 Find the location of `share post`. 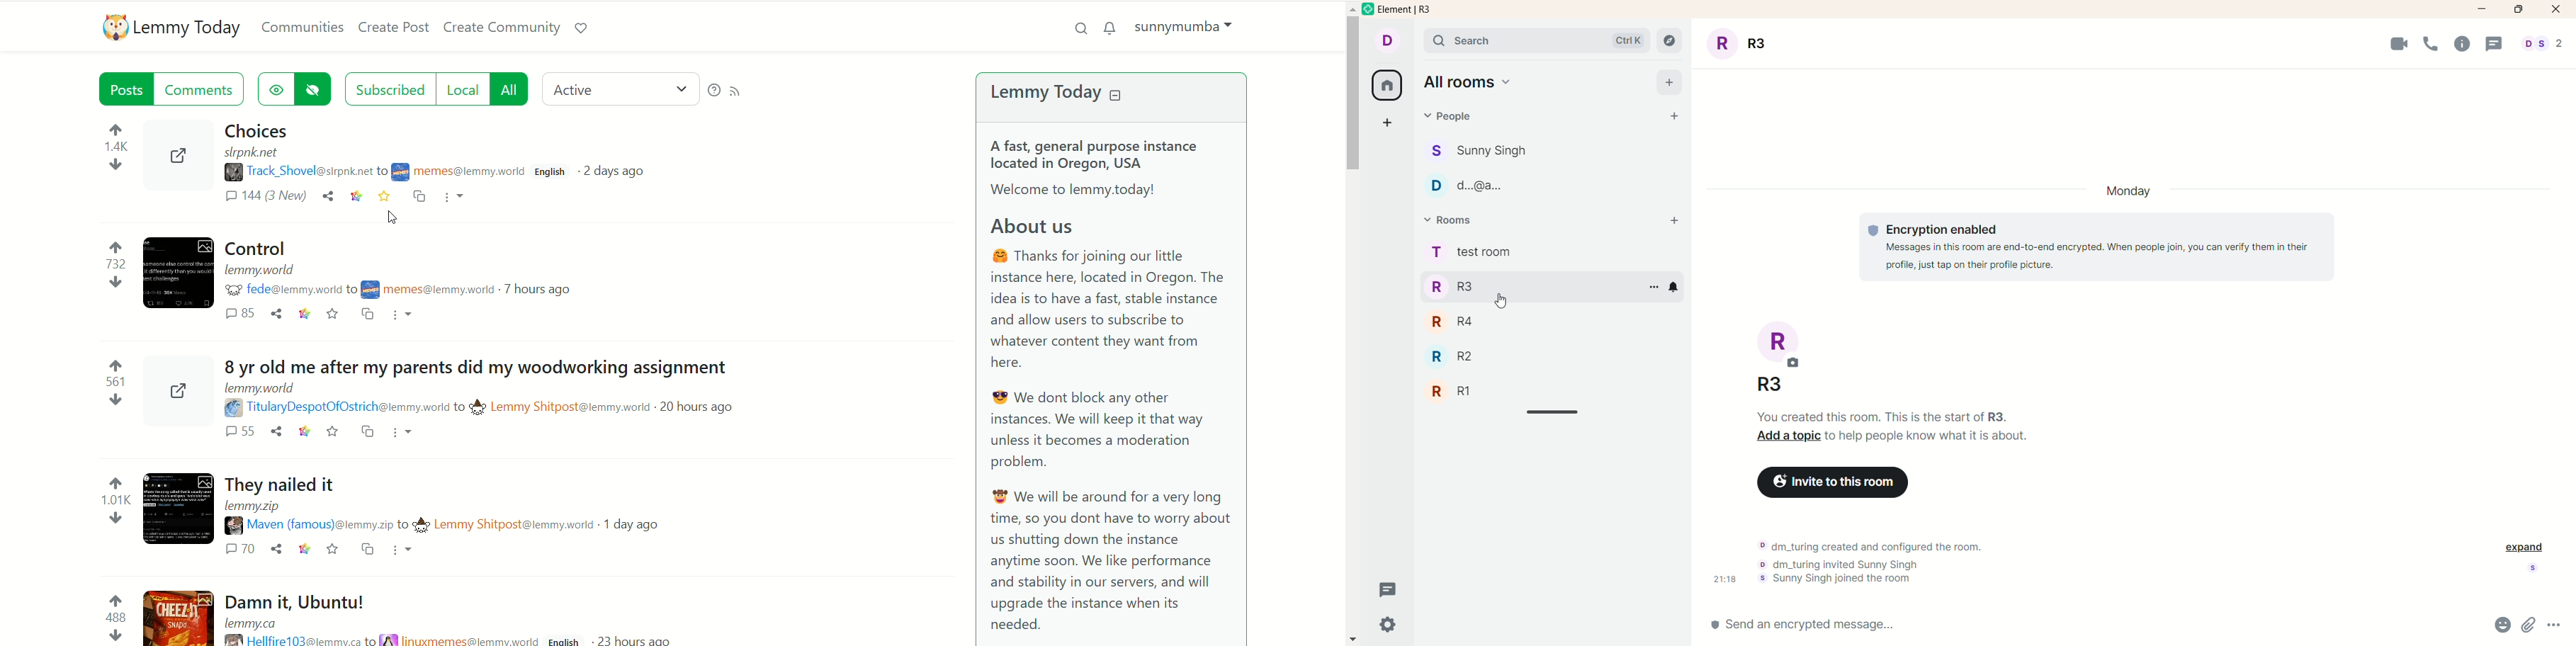

share post is located at coordinates (171, 390).